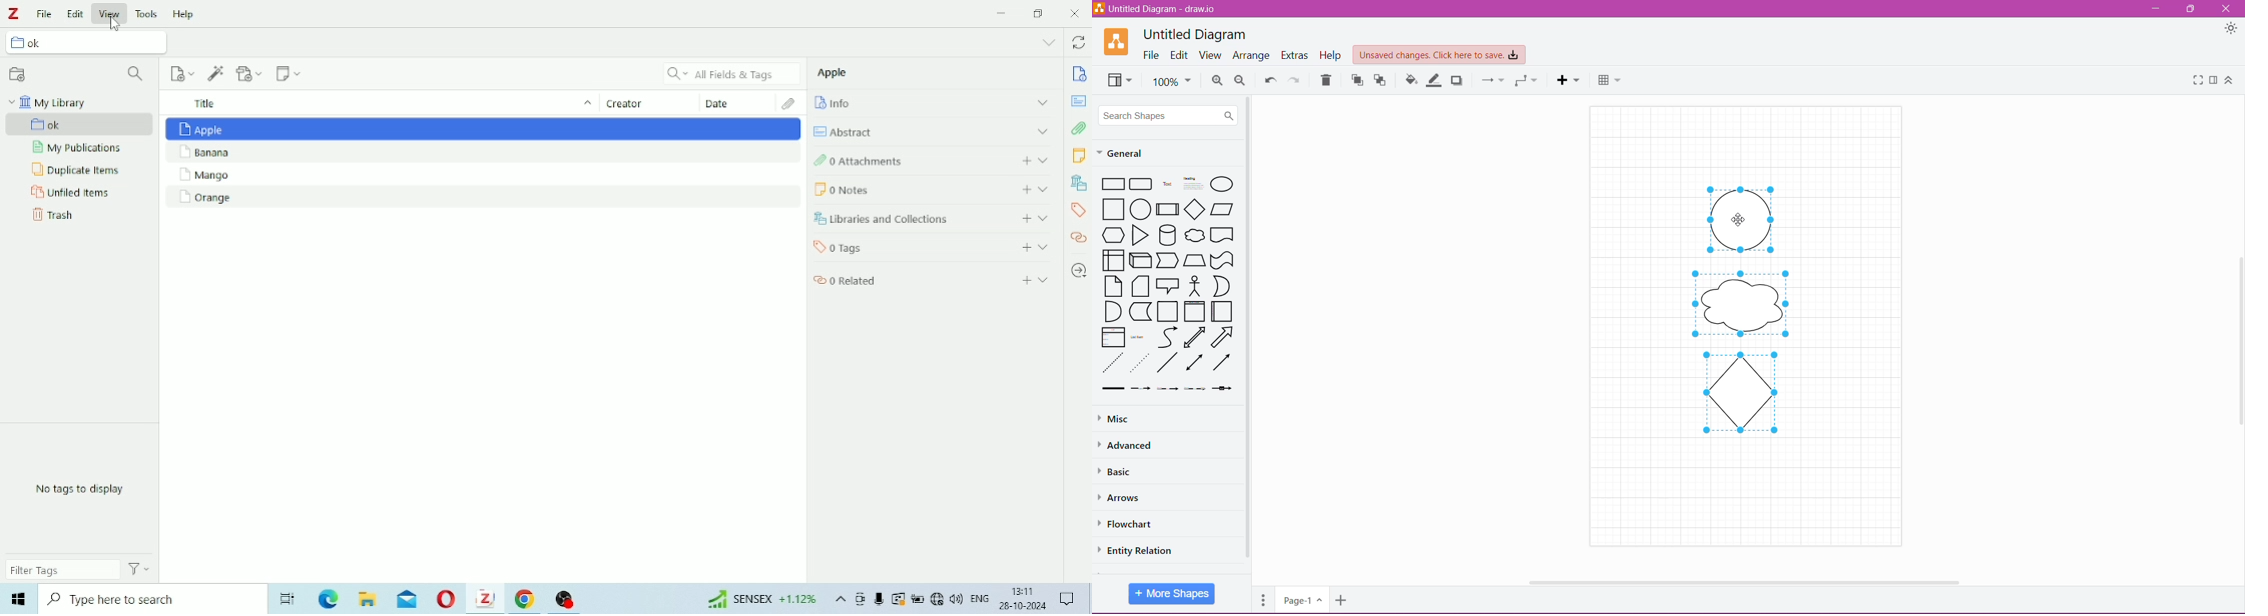  Describe the element at coordinates (482, 198) in the screenshot. I see `Orange` at that location.